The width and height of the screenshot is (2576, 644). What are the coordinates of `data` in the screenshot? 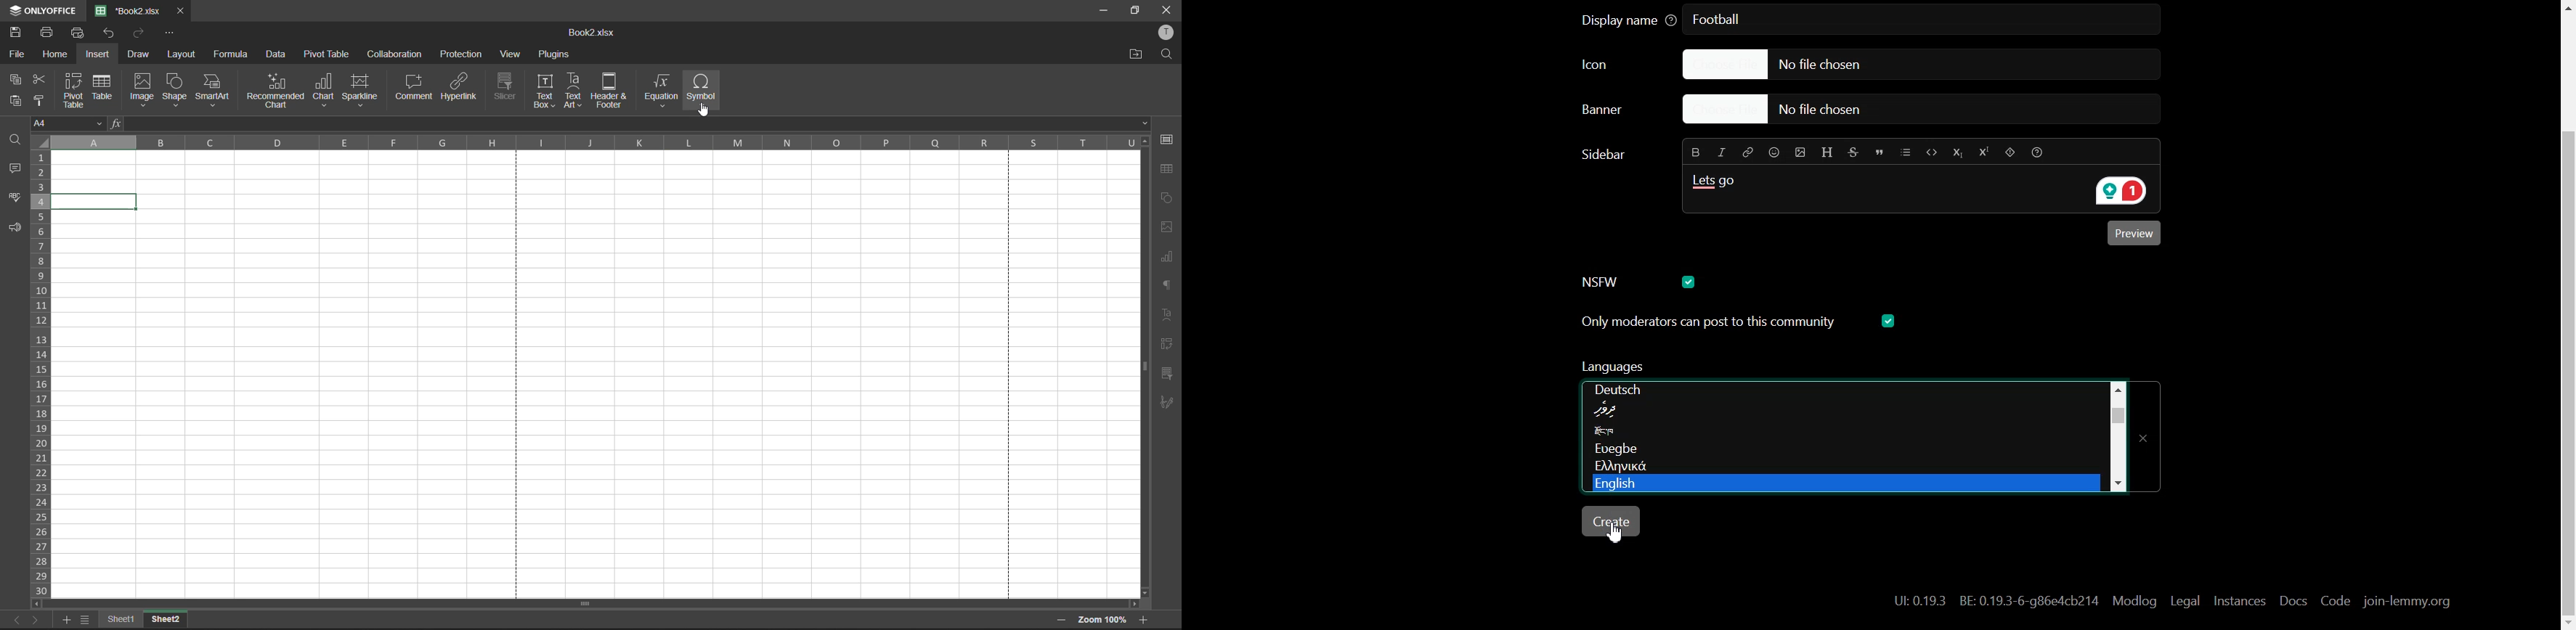 It's located at (275, 54).